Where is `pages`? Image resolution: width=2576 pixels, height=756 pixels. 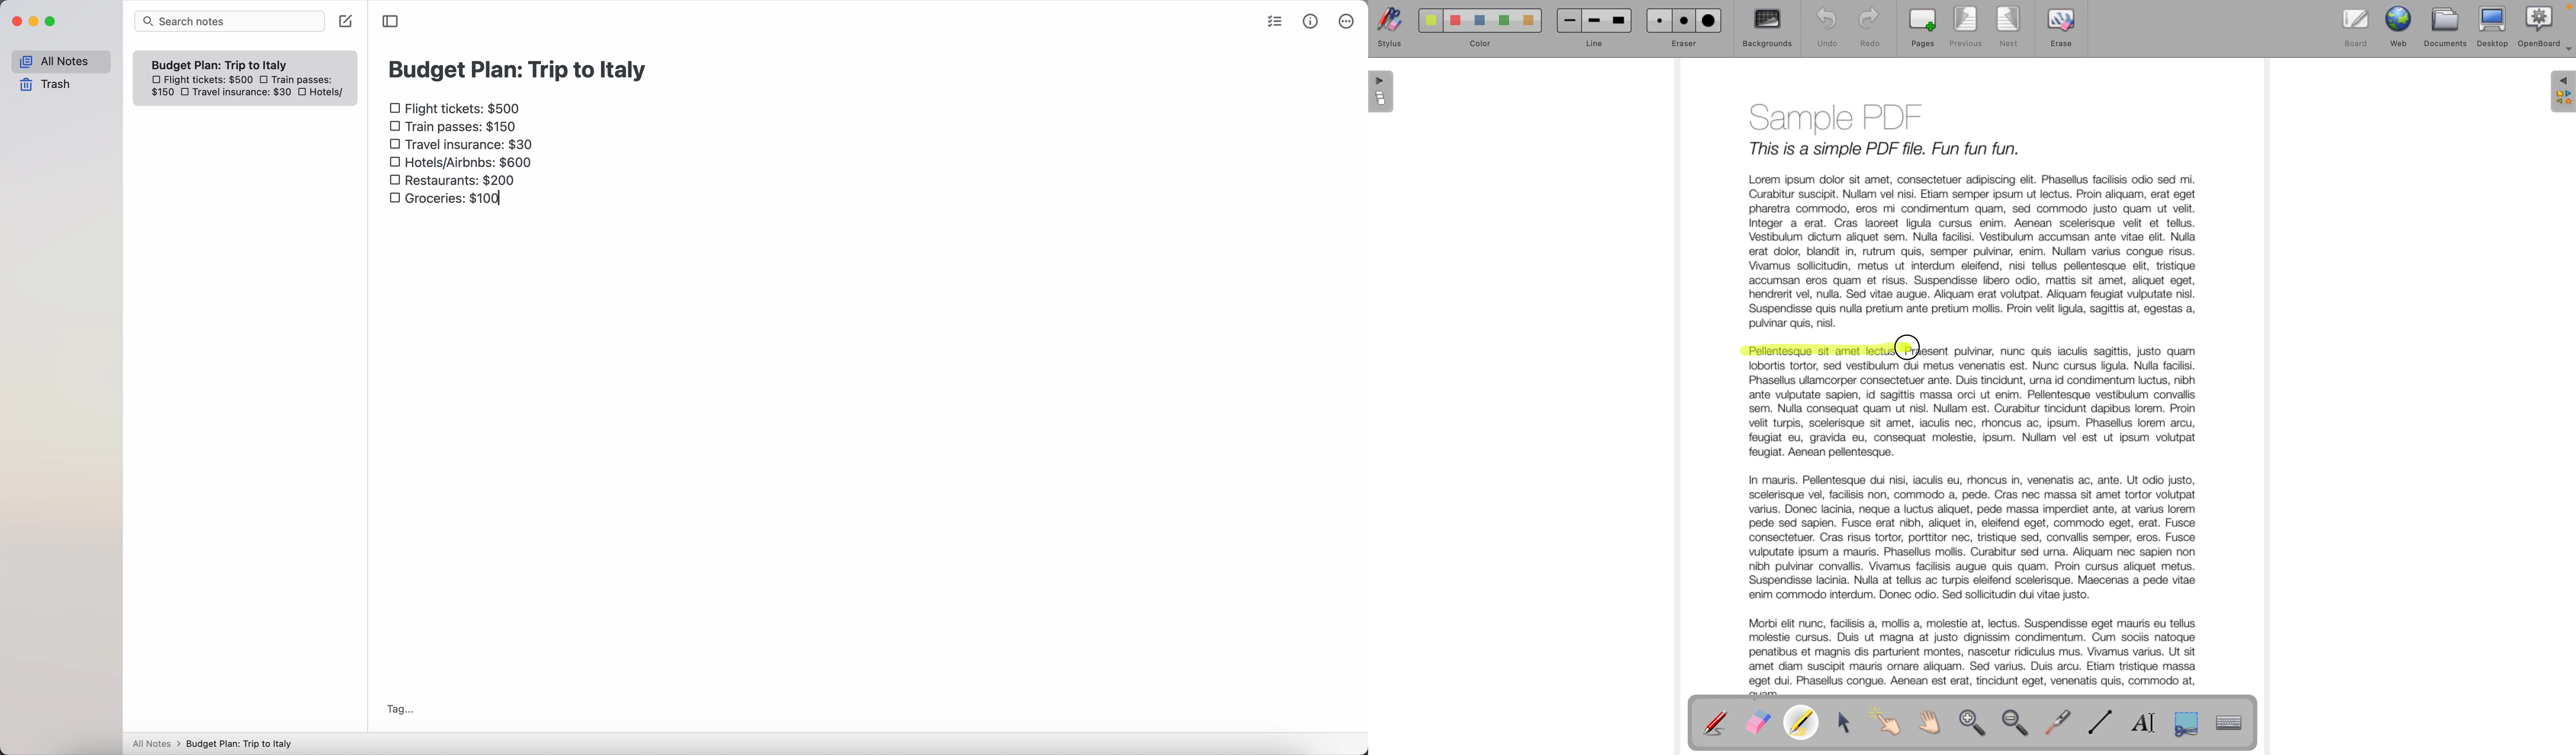
pages is located at coordinates (1922, 29).